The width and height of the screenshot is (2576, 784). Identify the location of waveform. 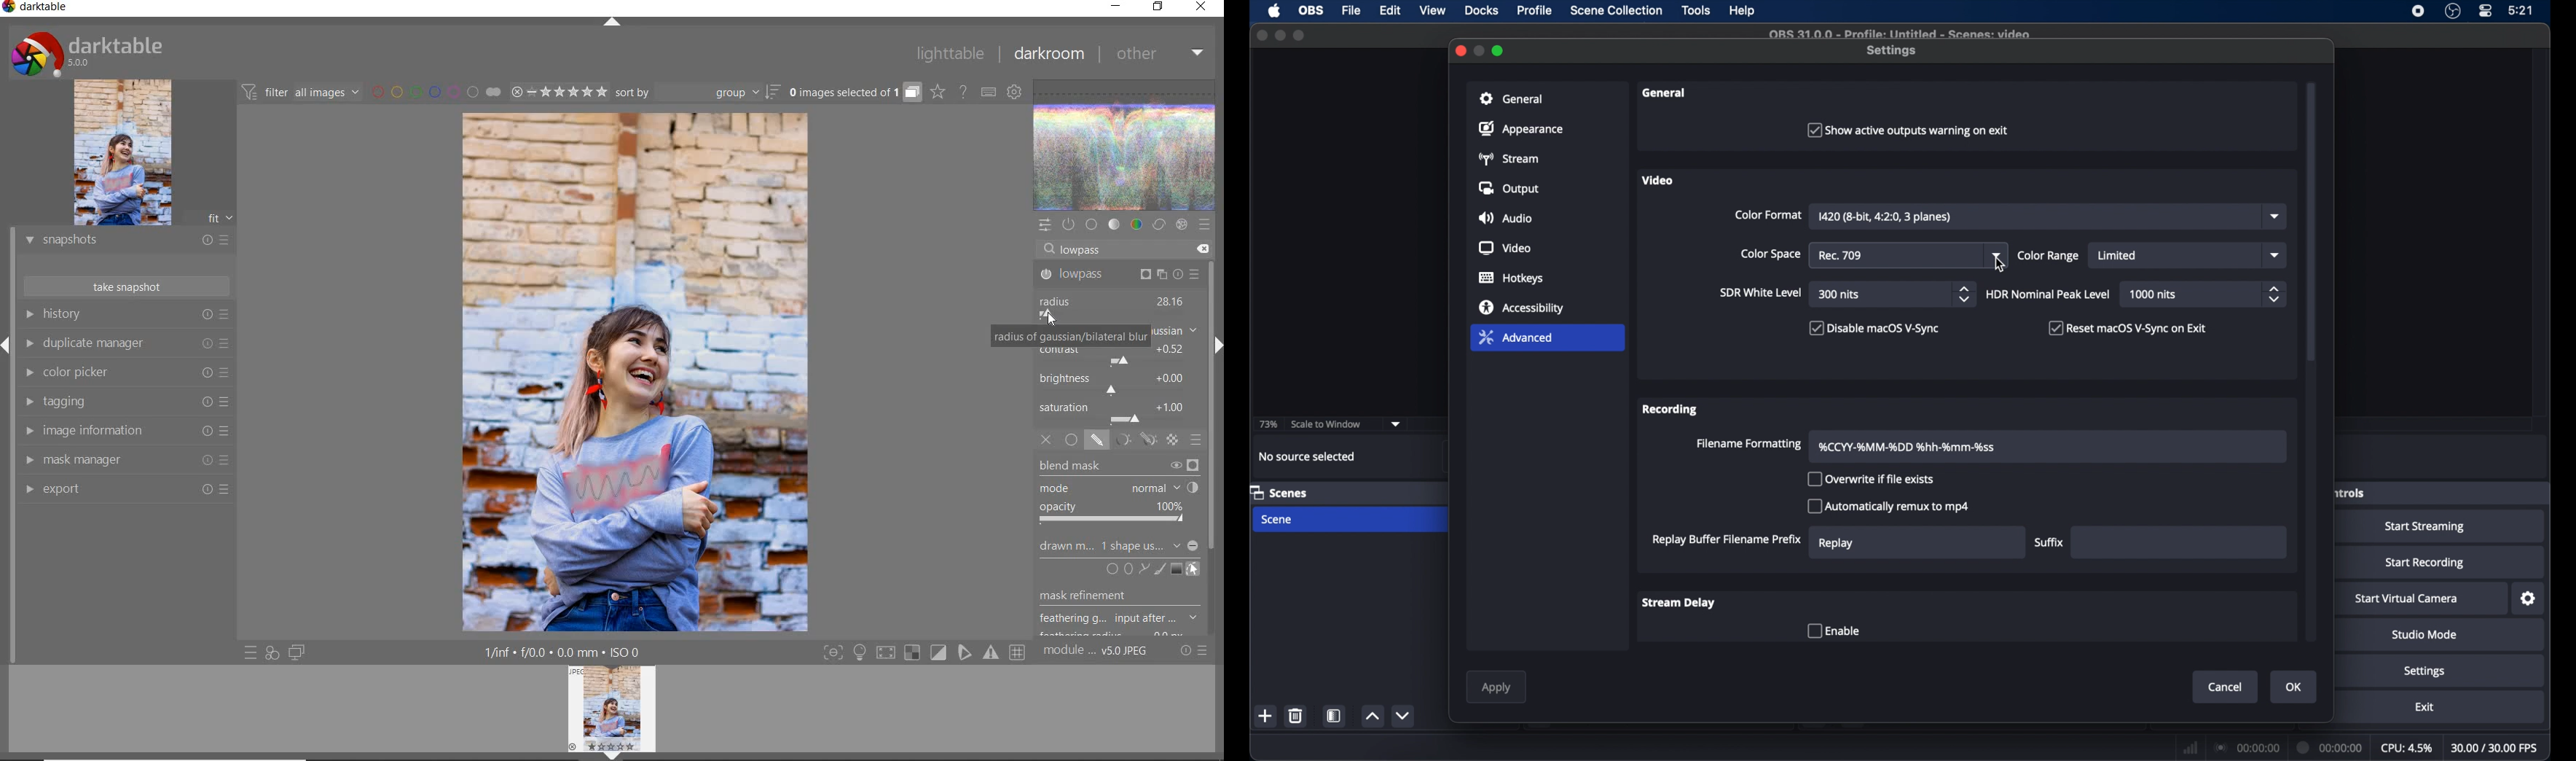
(1126, 144).